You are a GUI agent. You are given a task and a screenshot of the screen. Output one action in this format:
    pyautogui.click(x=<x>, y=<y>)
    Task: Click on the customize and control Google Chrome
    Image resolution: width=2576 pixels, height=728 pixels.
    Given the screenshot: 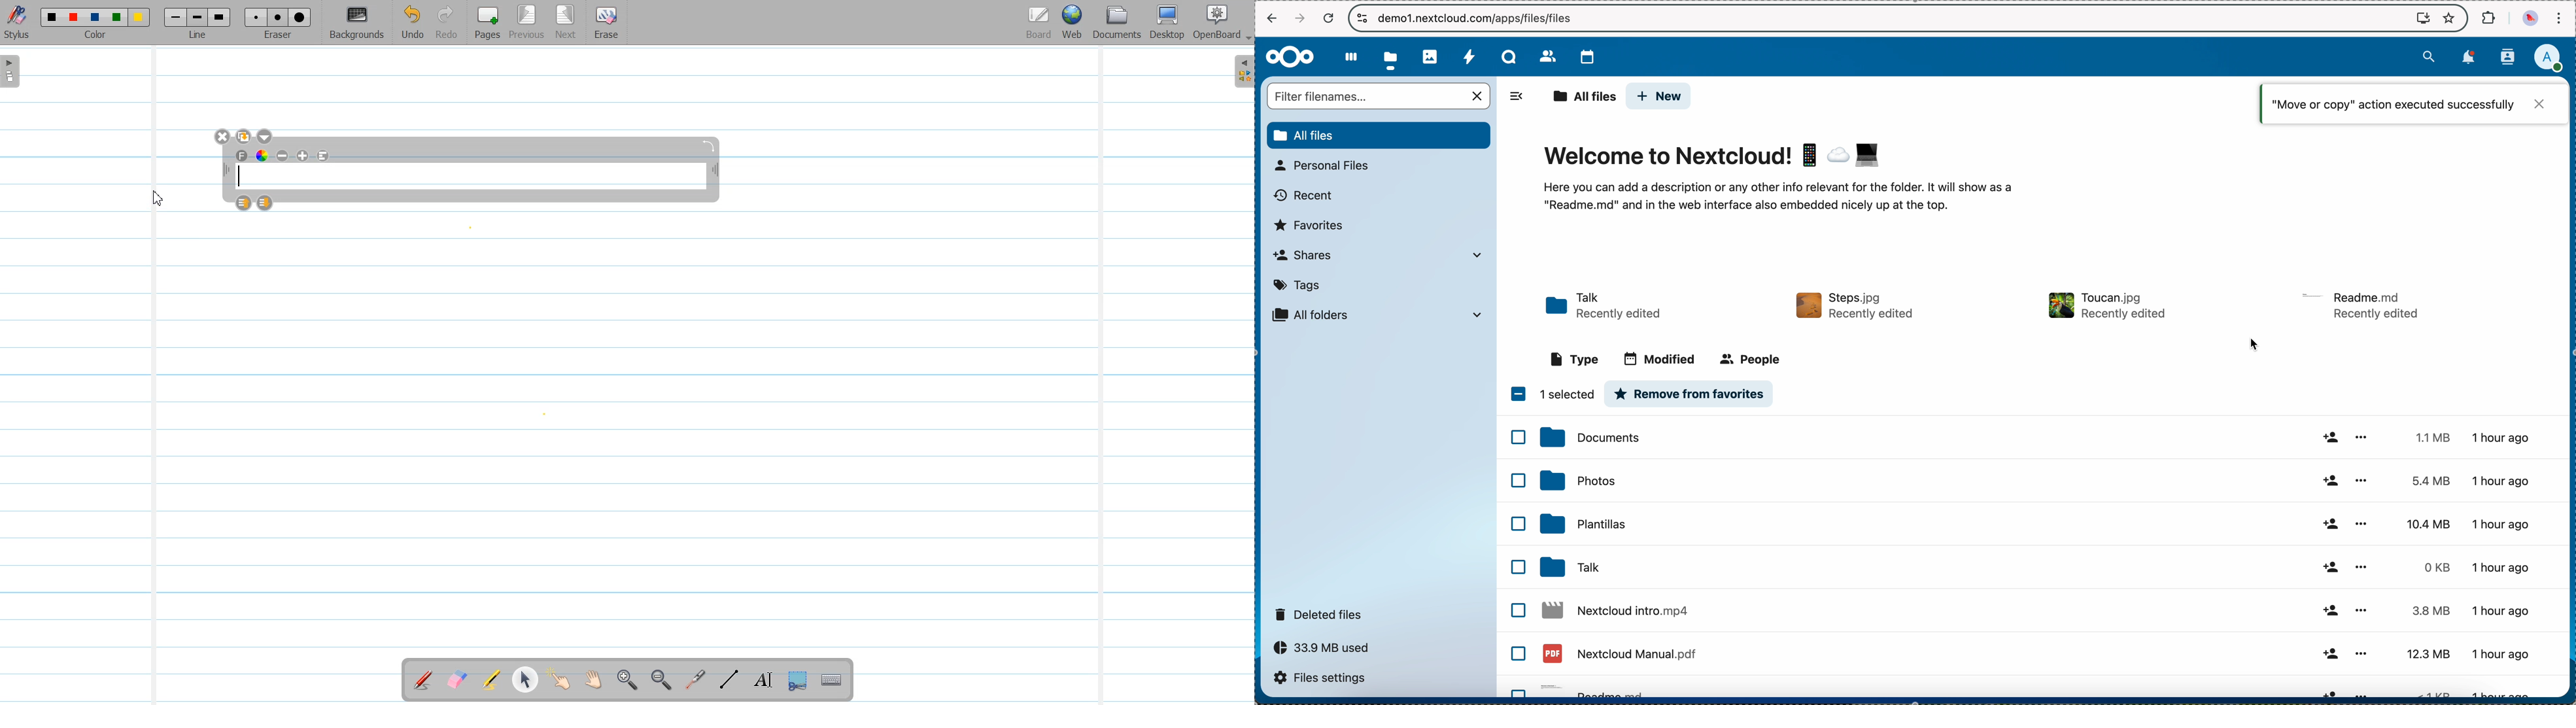 What is the action you would take?
    pyautogui.click(x=2560, y=18)
    